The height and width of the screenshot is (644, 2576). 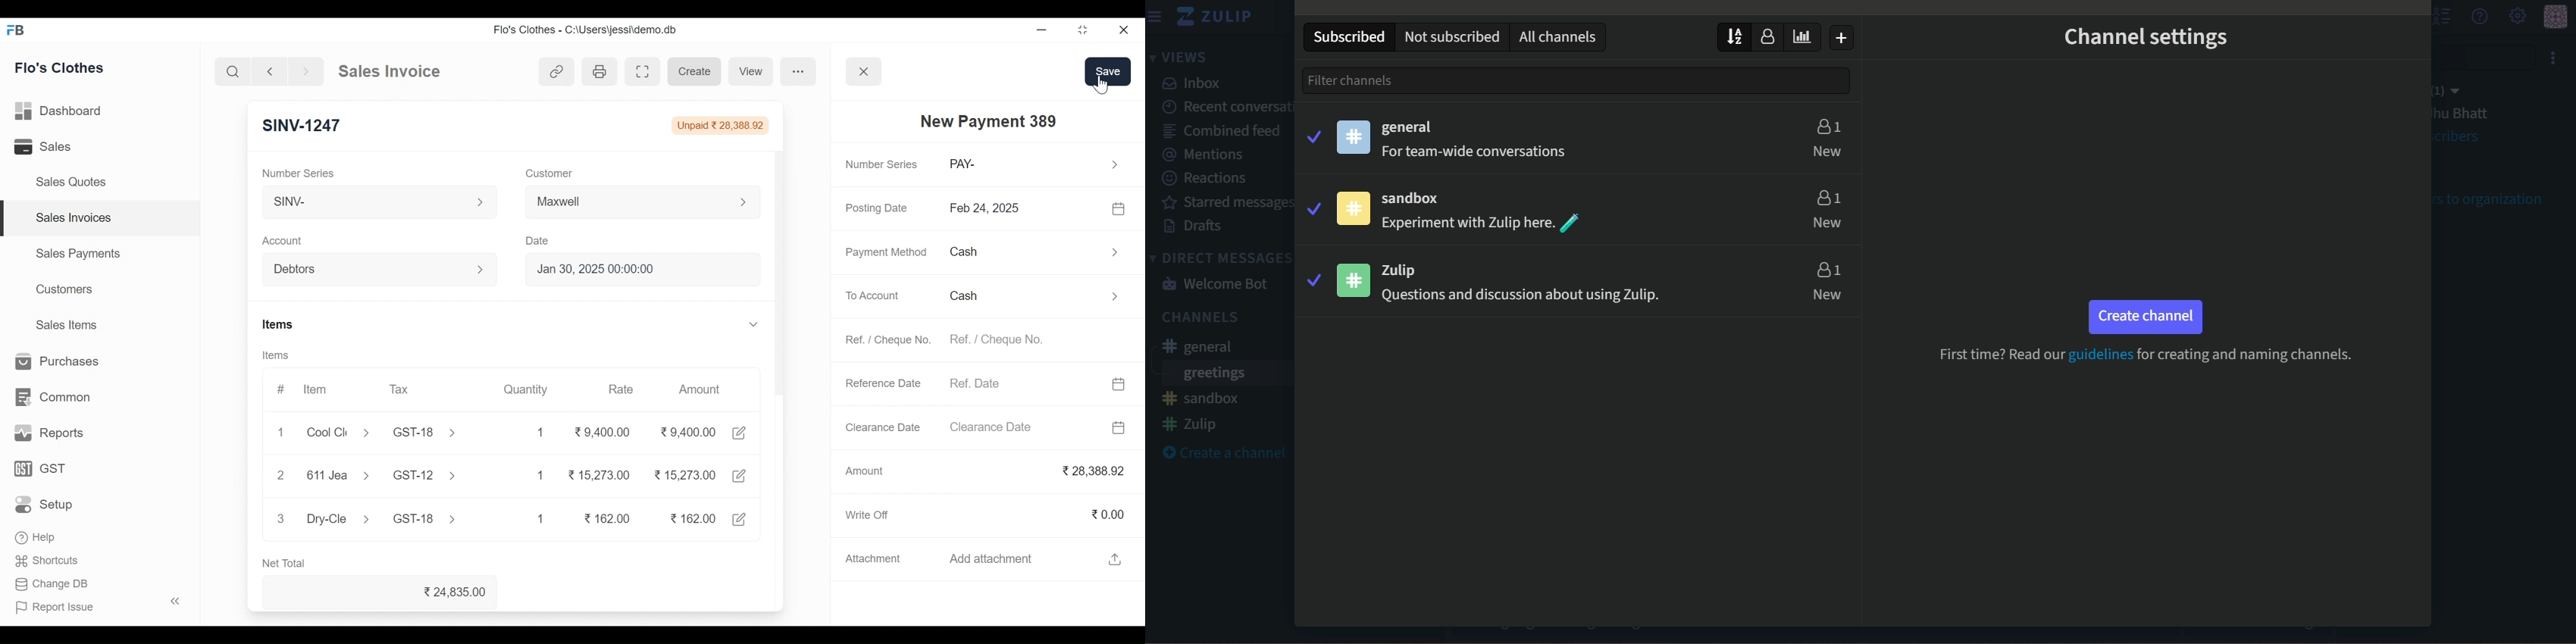 I want to click on Save, so click(x=1107, y=72).